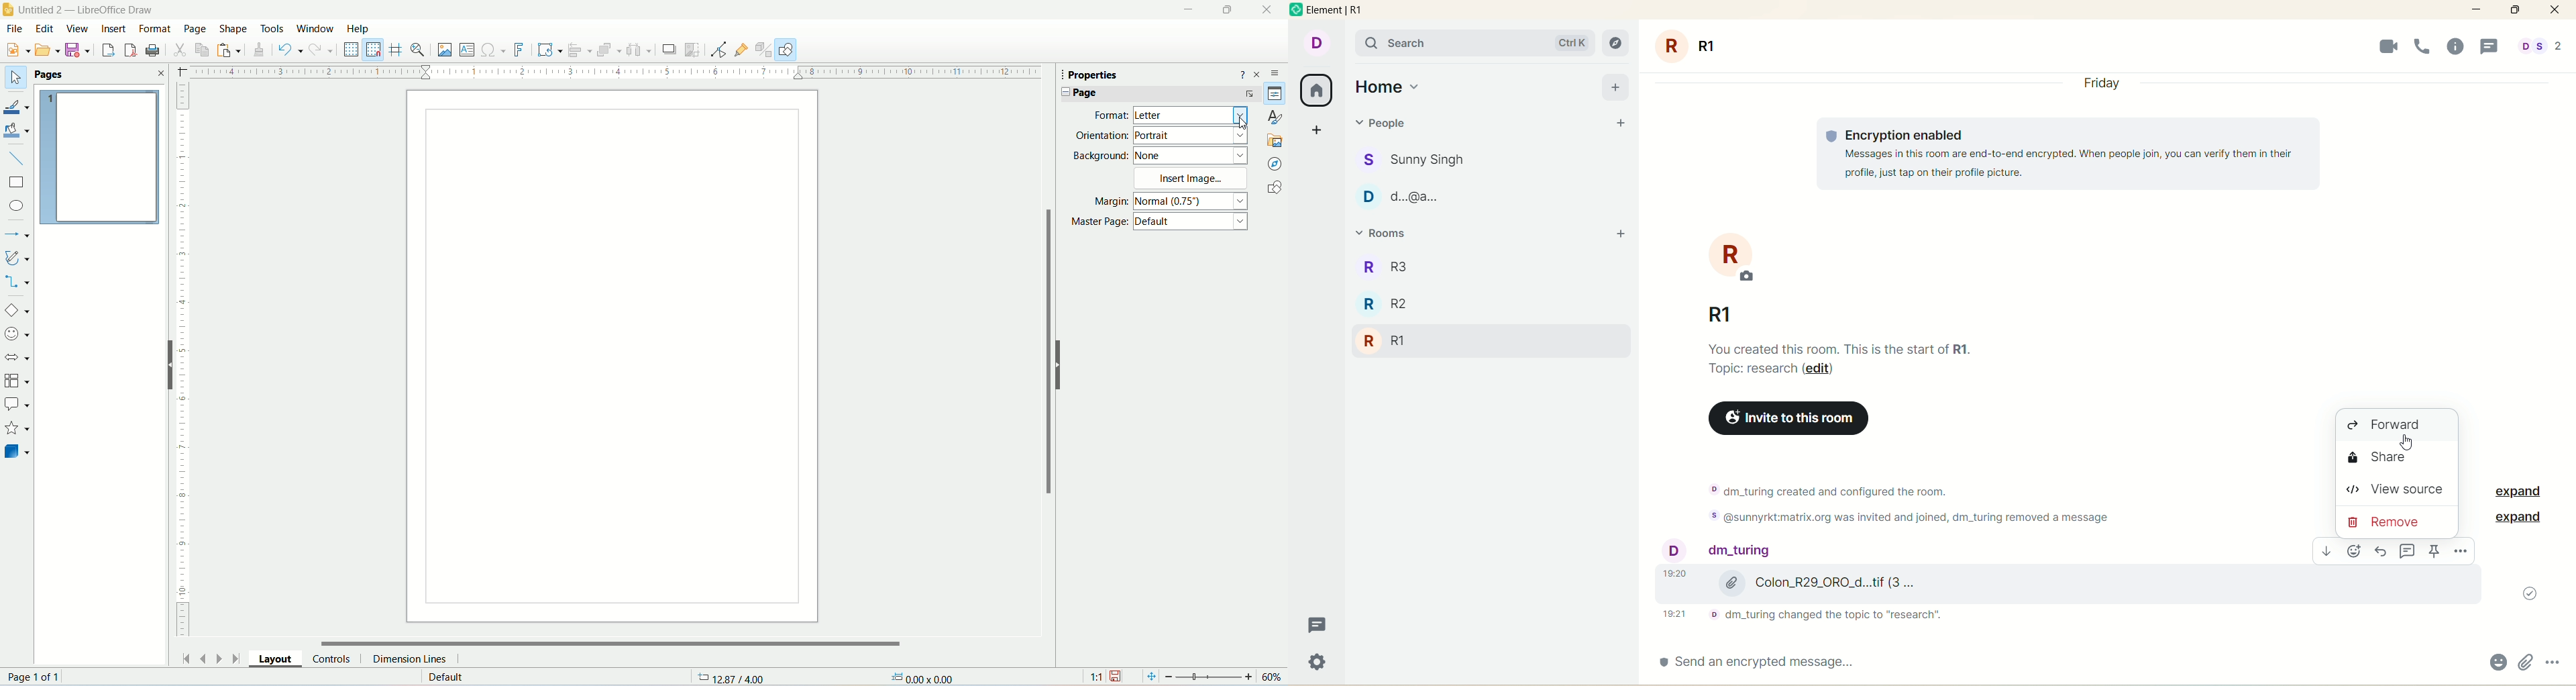  What do you see at coordinates (764, 51) in the screenshot?
I see `toggle extrusion` at bounding box center [764, 51].